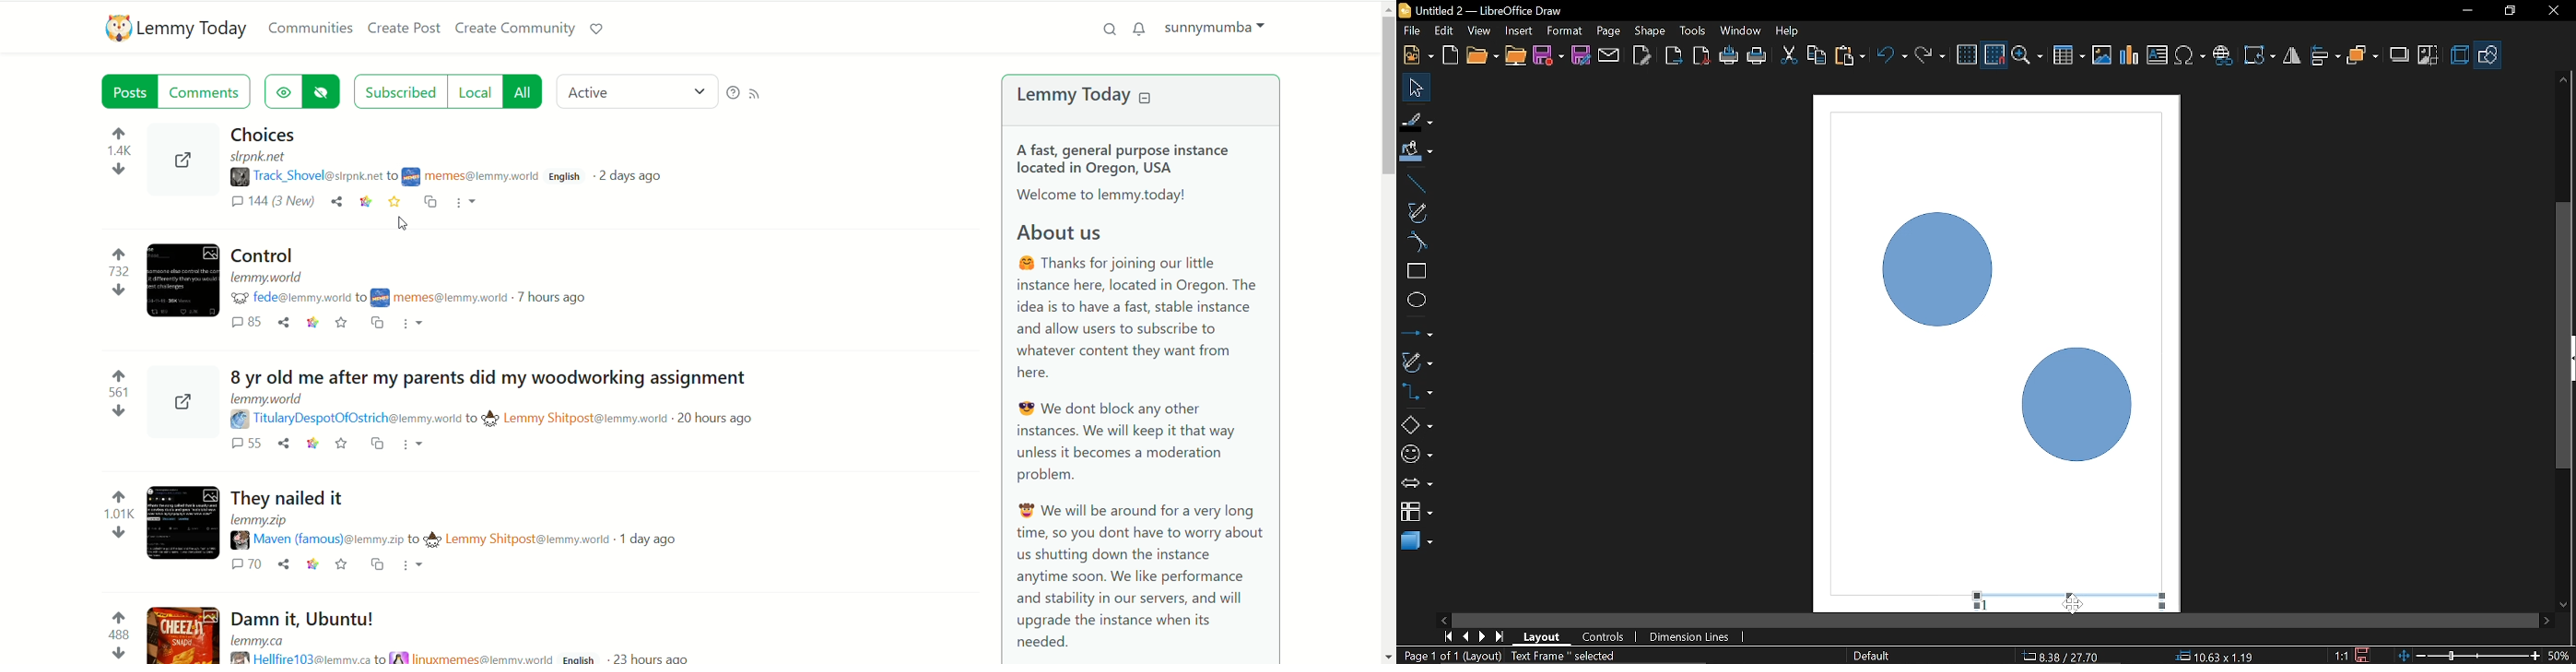  I want to click on active, so click(634, 92).